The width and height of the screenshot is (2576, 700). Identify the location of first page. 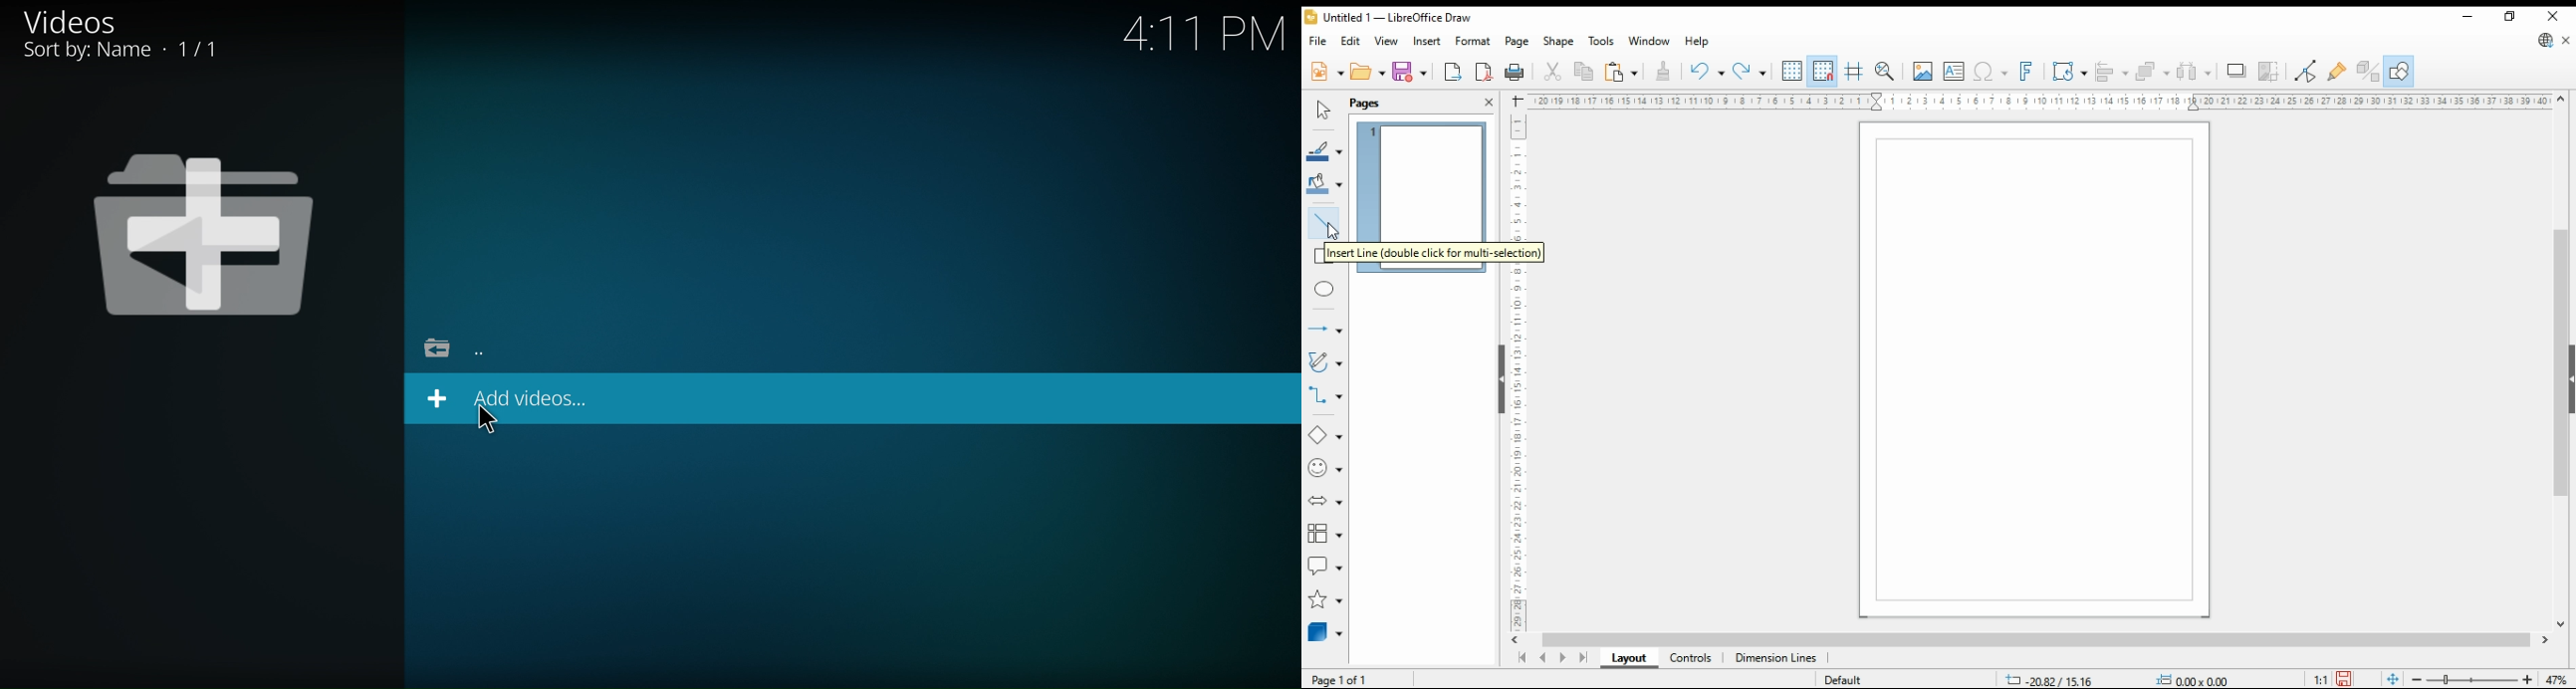
(1522, 658).